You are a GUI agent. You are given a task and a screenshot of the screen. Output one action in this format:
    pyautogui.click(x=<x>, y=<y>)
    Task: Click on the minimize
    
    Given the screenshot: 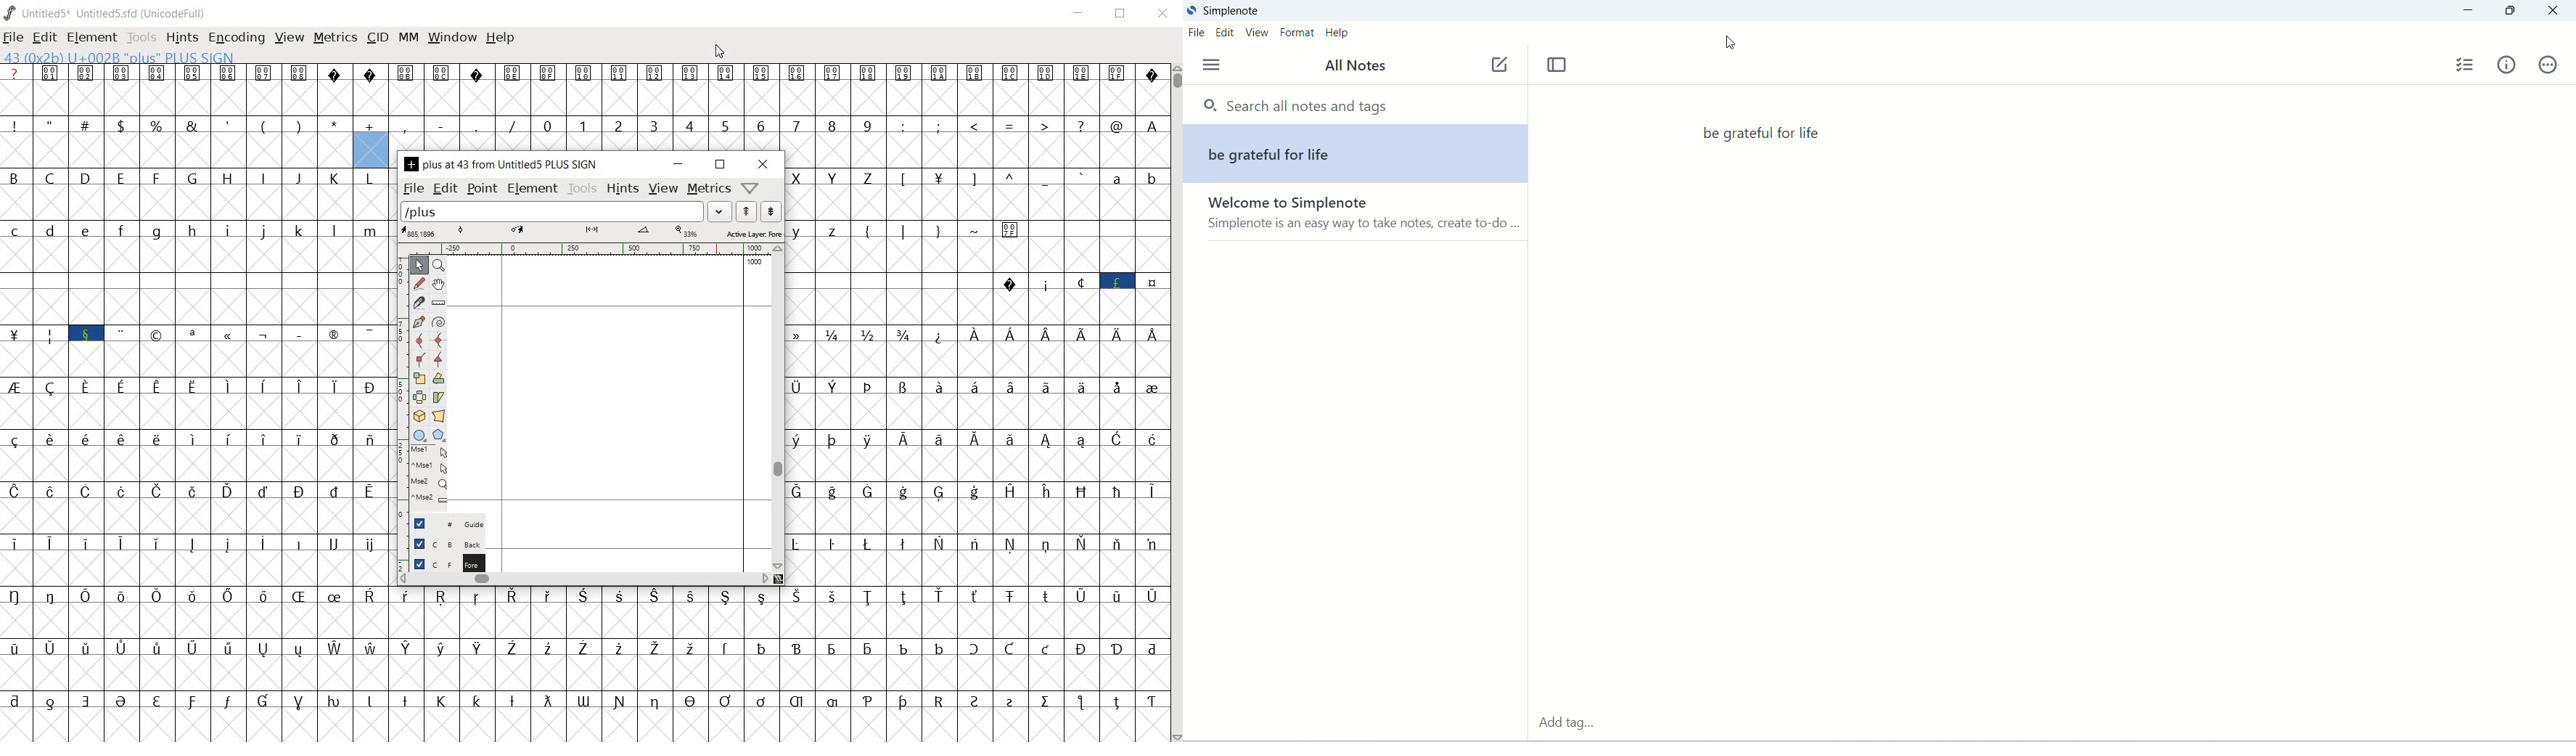 What is the action you would take?
    pyautogui.click(x=1080, y=12)
    